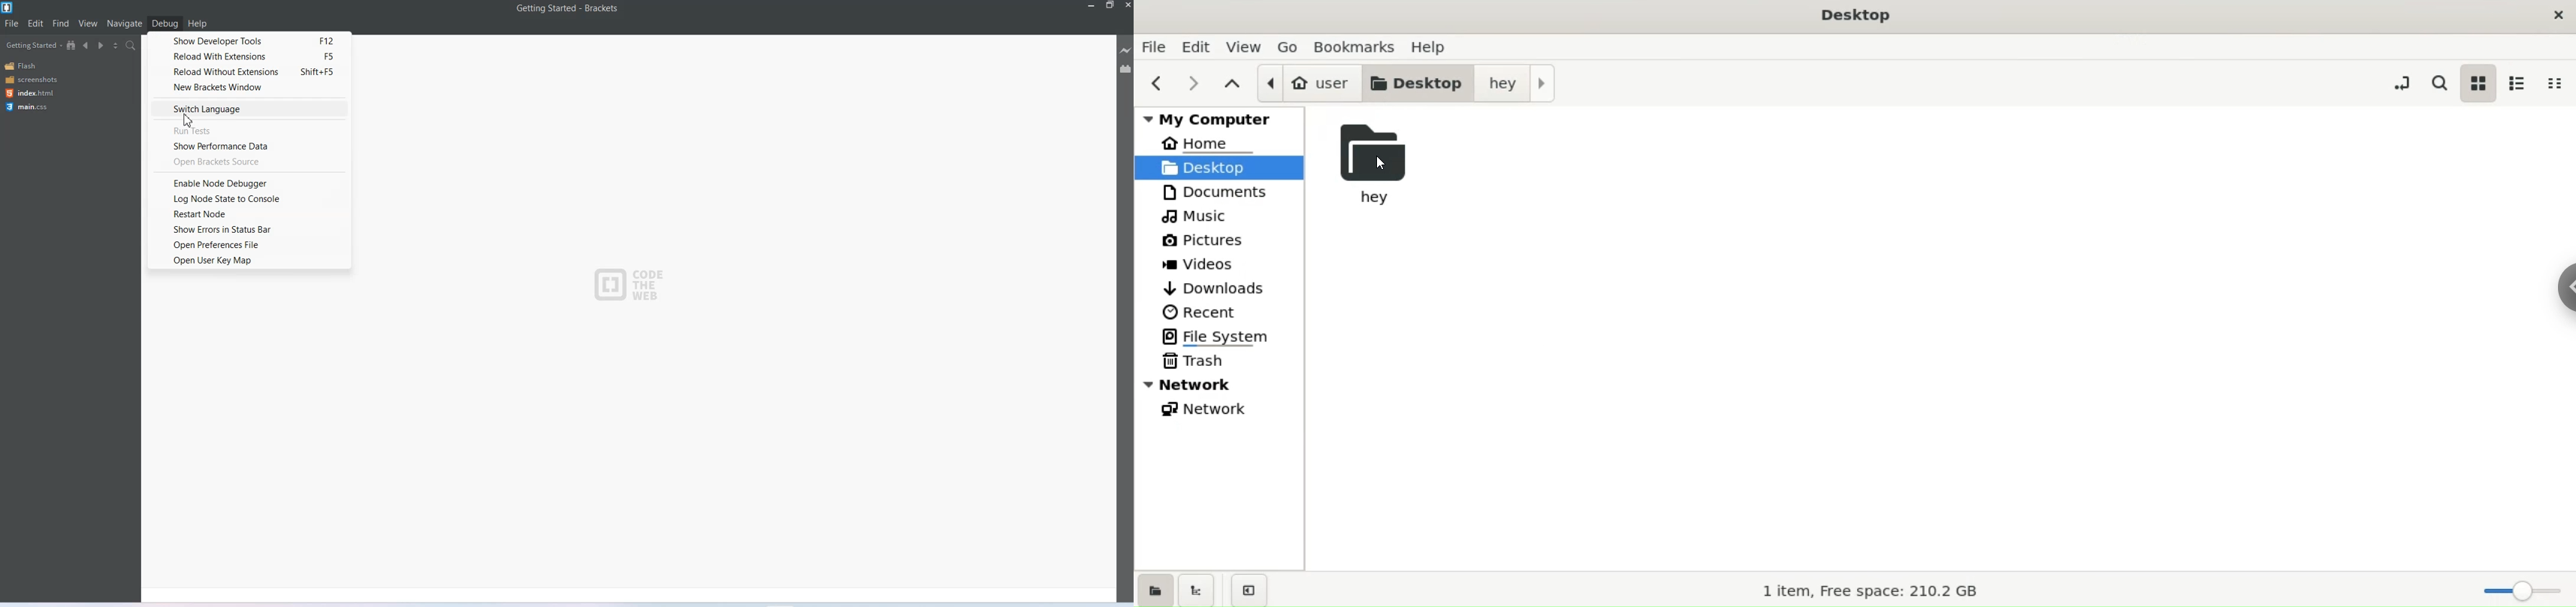 This screenshot has width=2576, height=616. What do you see at coordinates (12, 24) in the screenshot?
I see `File` at bounding box center [12, 24].